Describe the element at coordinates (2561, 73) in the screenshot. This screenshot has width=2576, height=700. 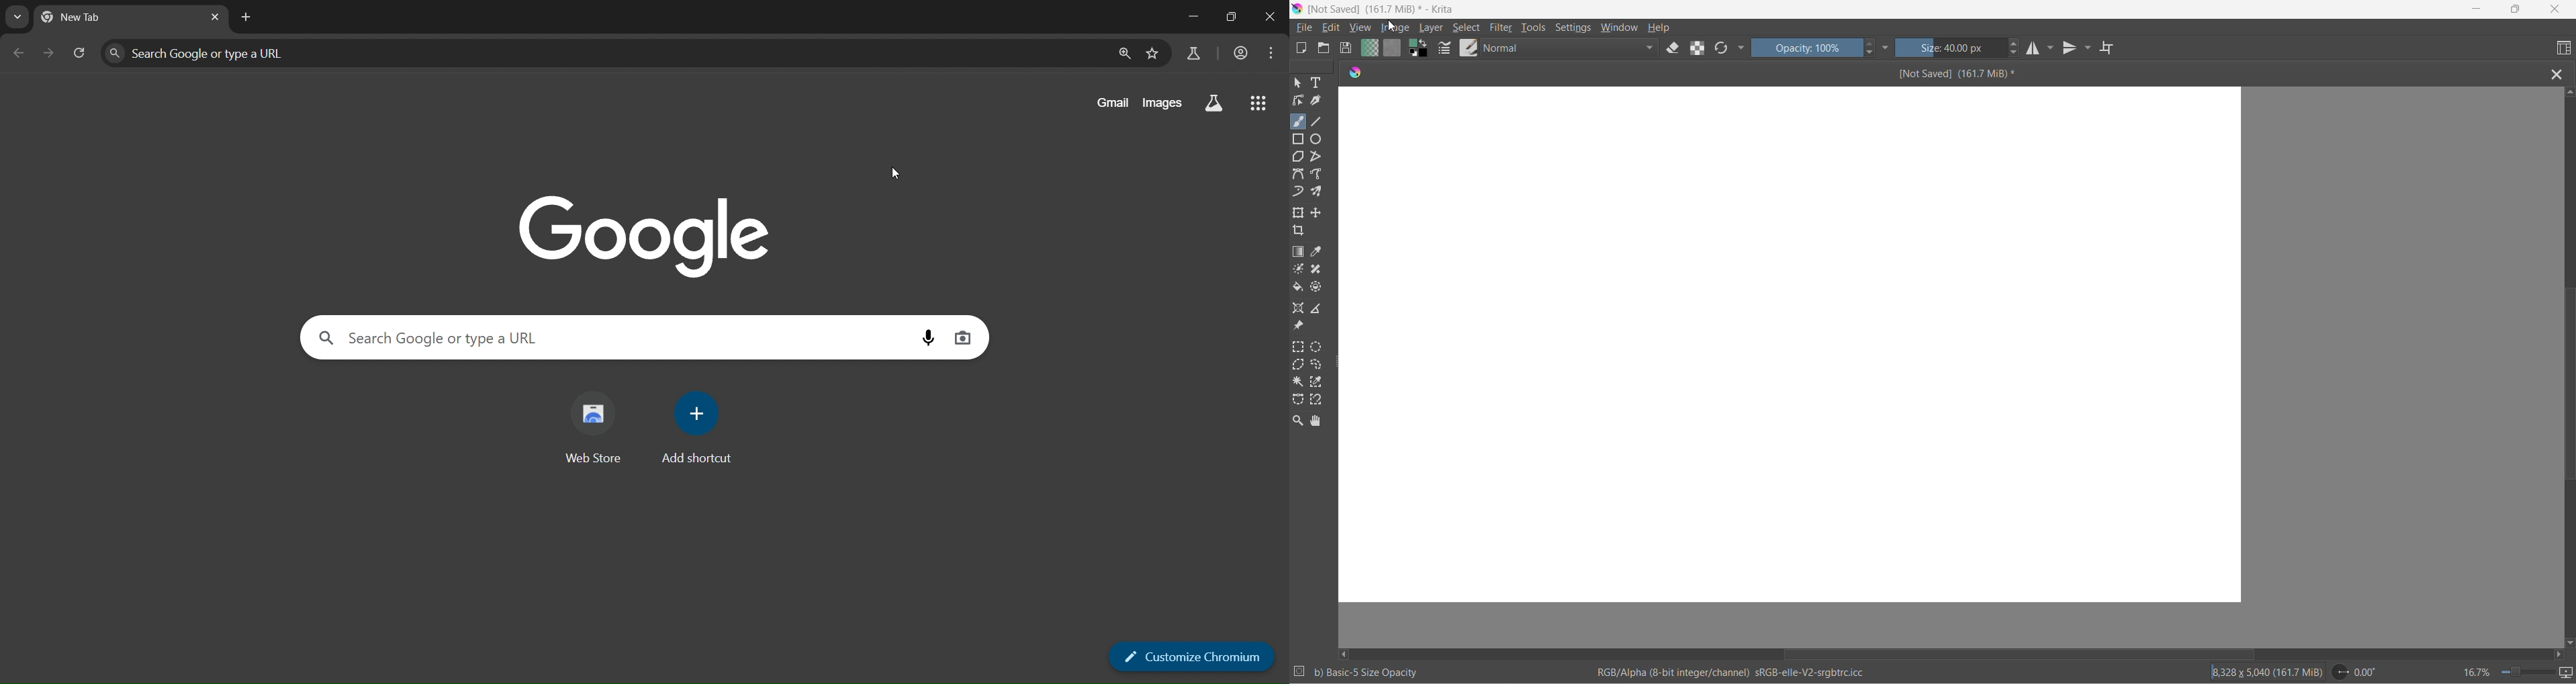
I see `close file` at that location.